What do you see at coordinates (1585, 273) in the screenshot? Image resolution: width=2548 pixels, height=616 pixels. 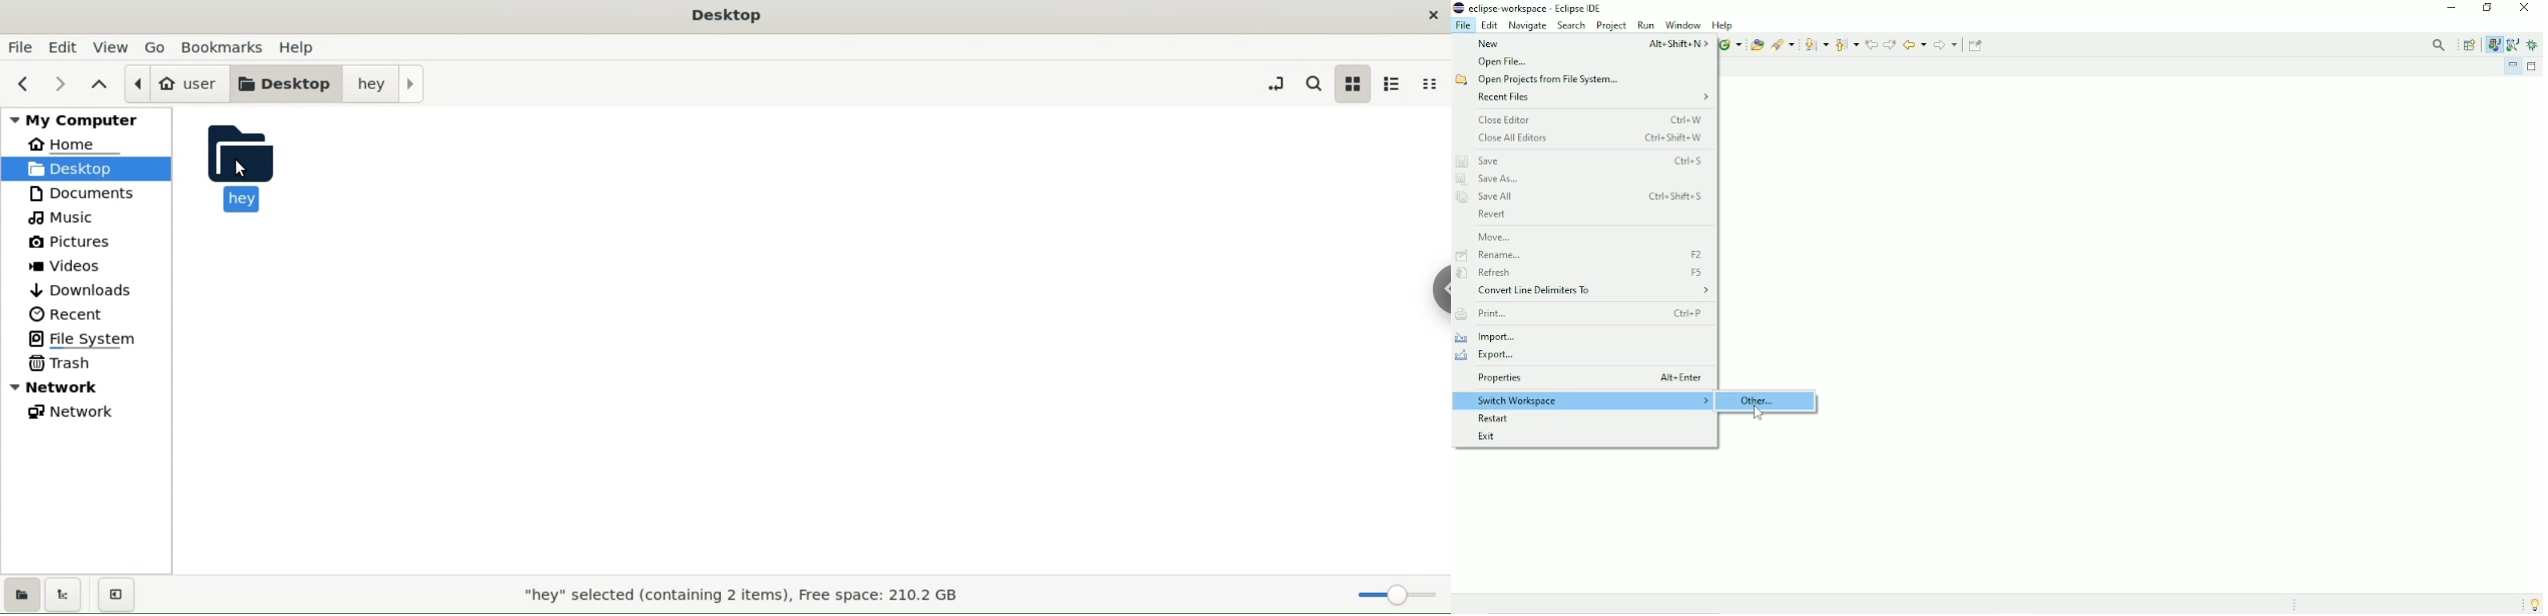 I see `Refresh` at bounding box center [1585, 273].